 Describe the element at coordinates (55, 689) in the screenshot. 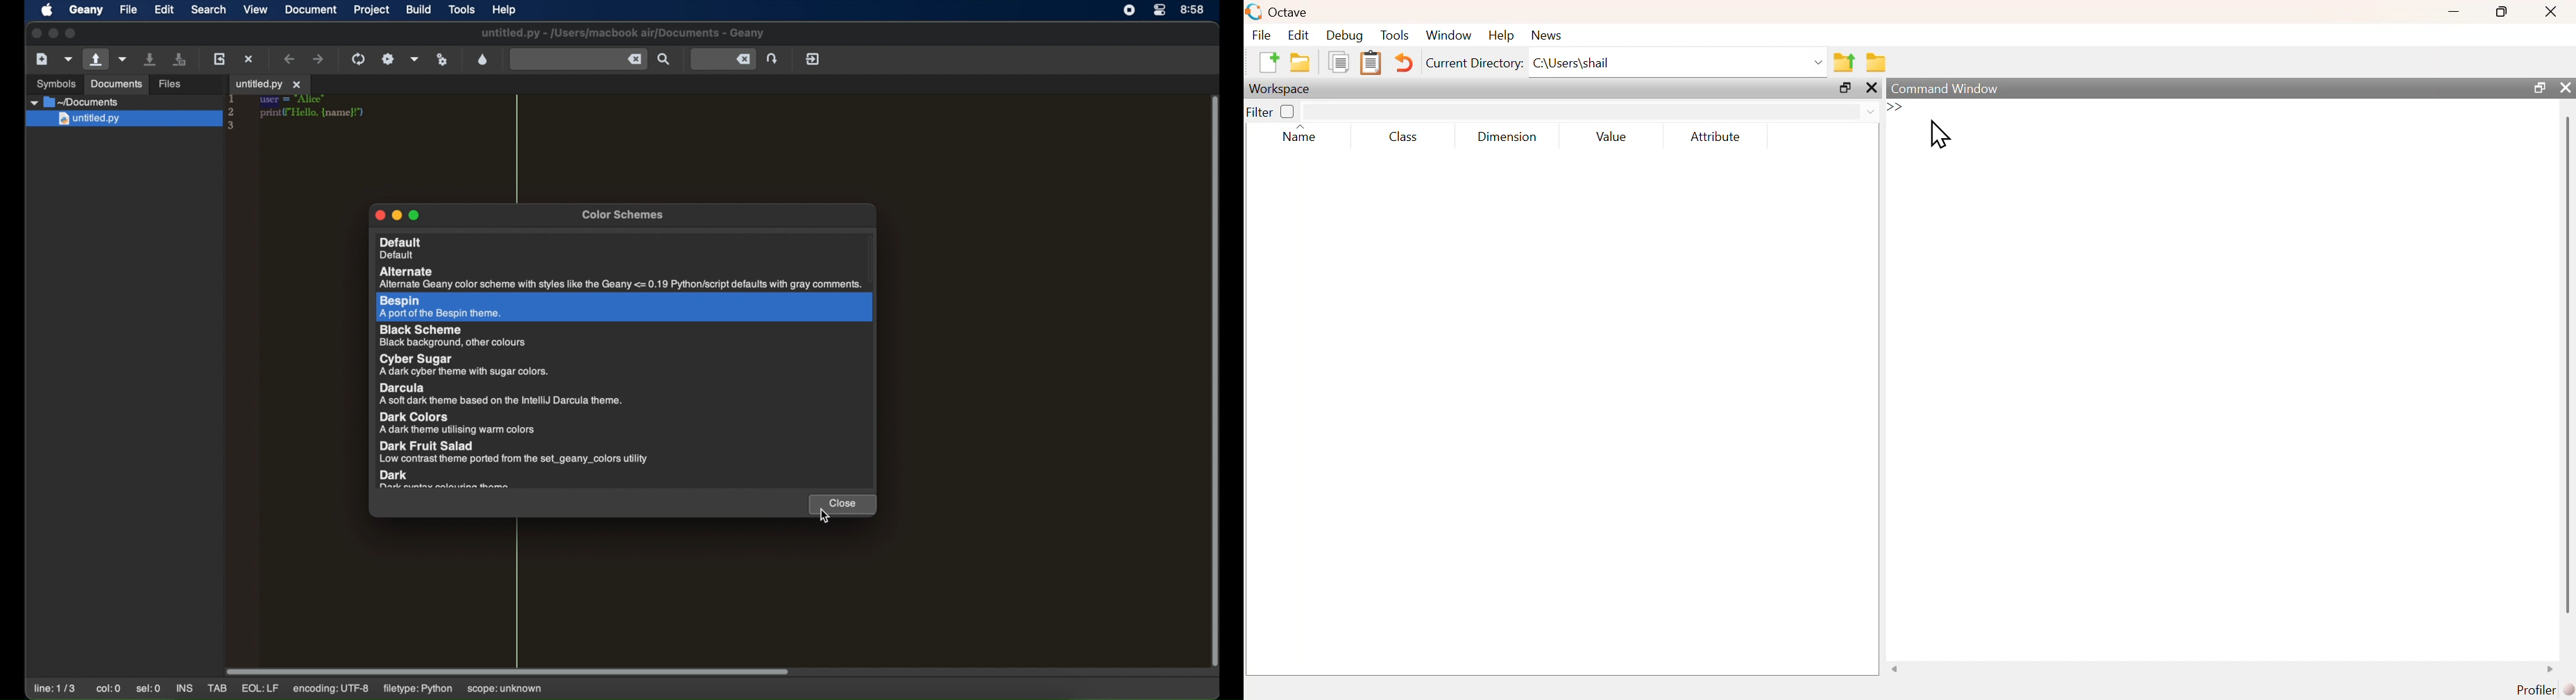

I see `line: 1/3` at that location.